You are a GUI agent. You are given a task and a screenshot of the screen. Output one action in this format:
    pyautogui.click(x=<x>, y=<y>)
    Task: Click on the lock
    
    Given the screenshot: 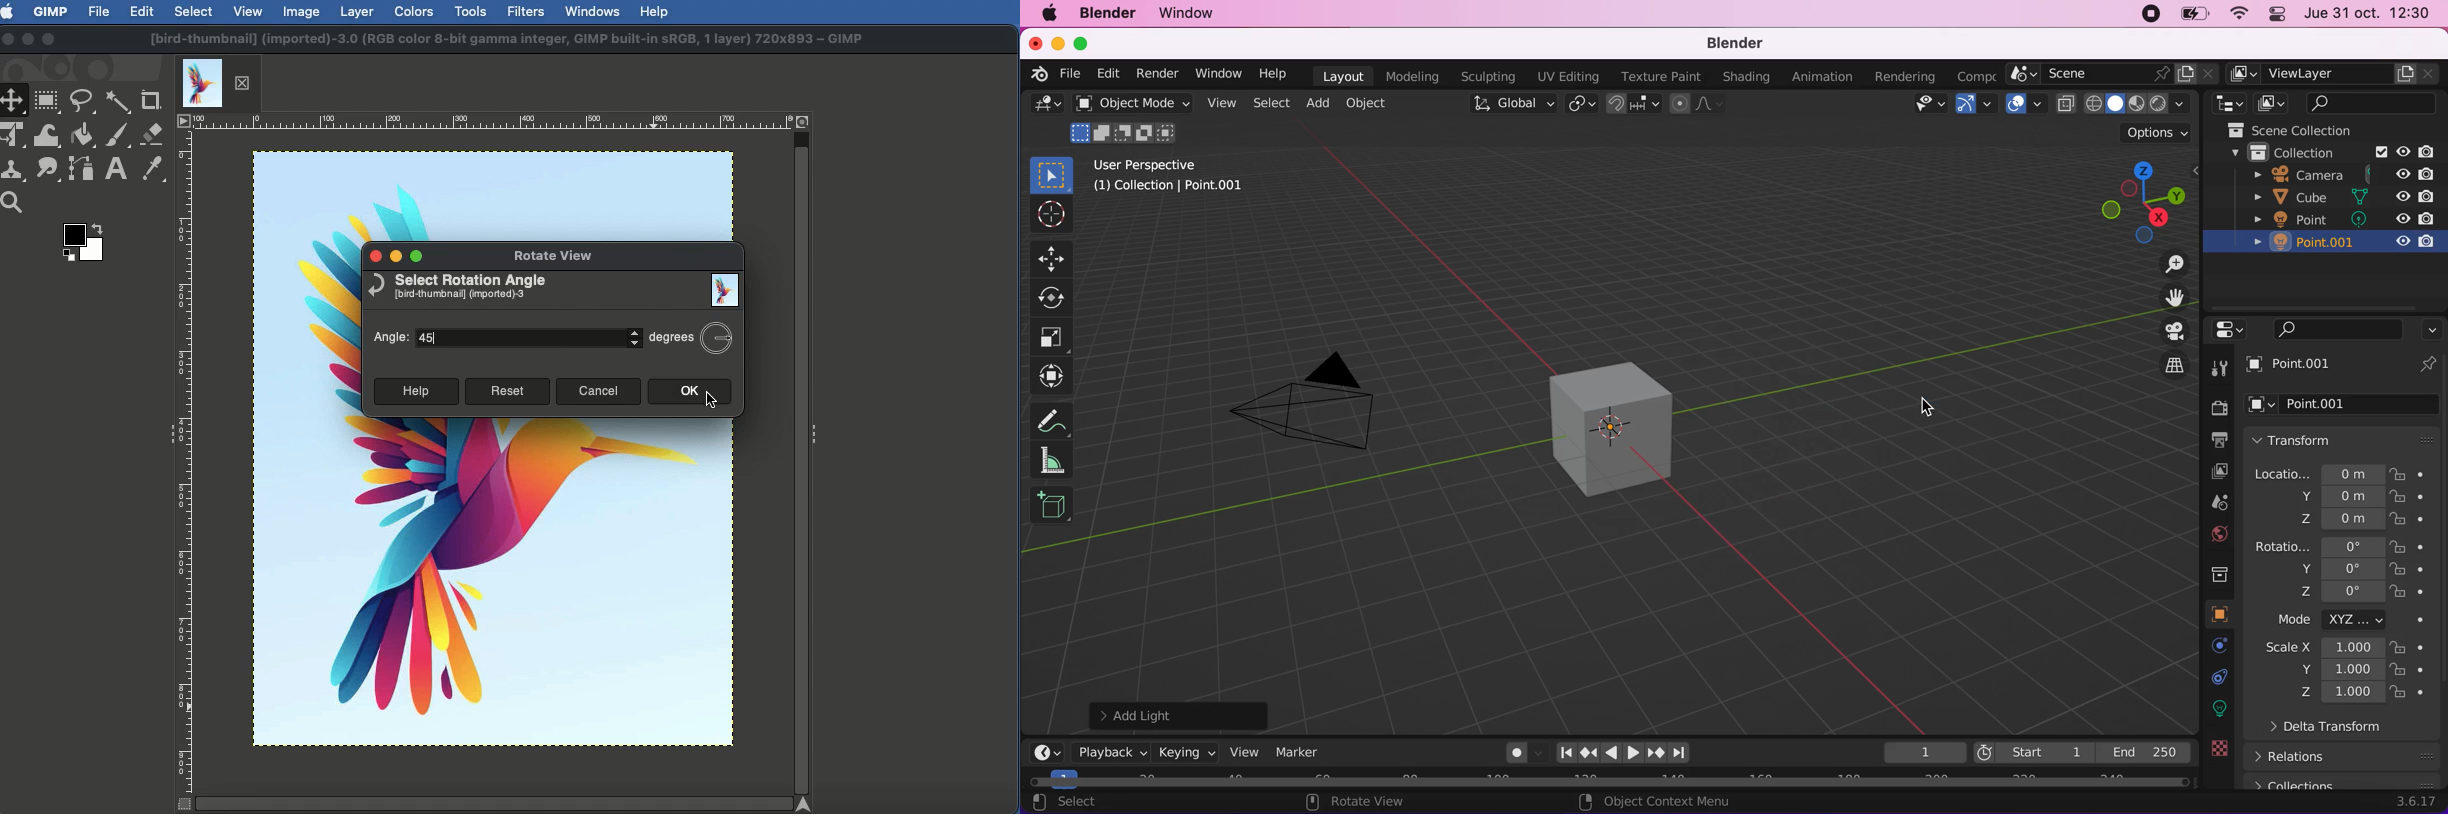 What is the action you would take?
    pyautogui.click(x=2416, y=475)
    